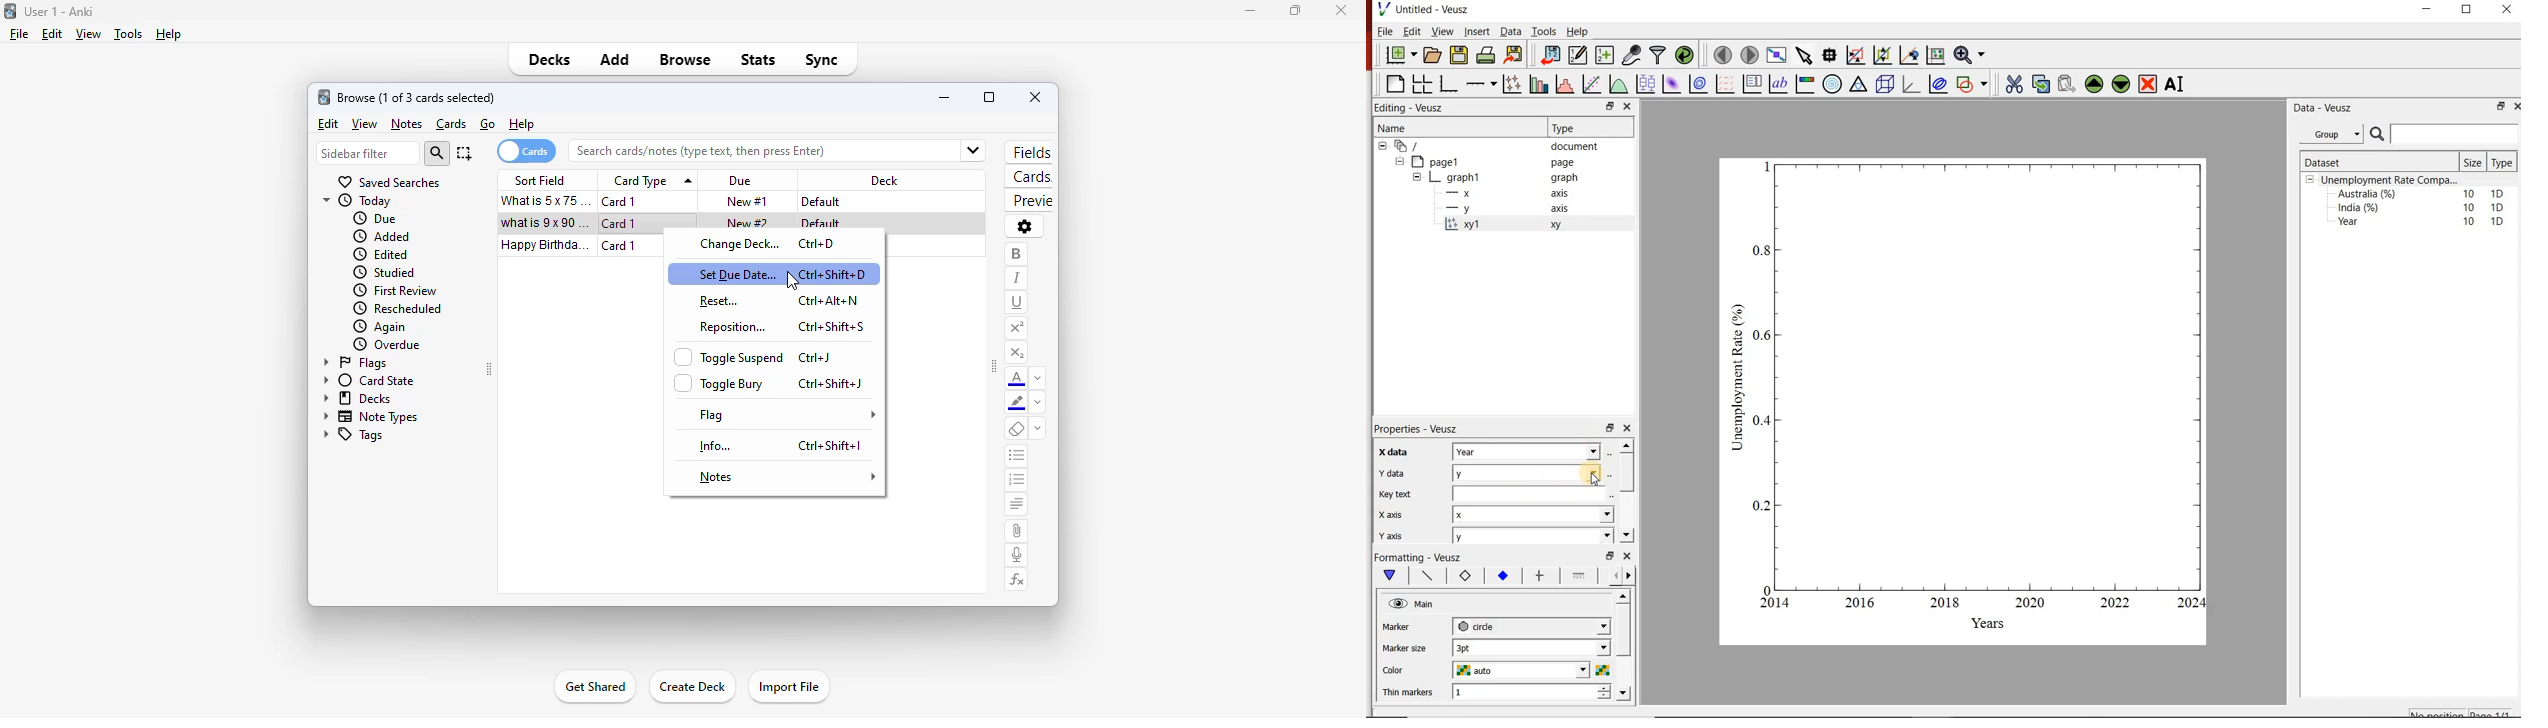 The width and height of the screenshot is (2548, 728). What do you see at coordinates (2500, 106) in the screenshot?
I see `minimise` at bounding box center [2500, 106].